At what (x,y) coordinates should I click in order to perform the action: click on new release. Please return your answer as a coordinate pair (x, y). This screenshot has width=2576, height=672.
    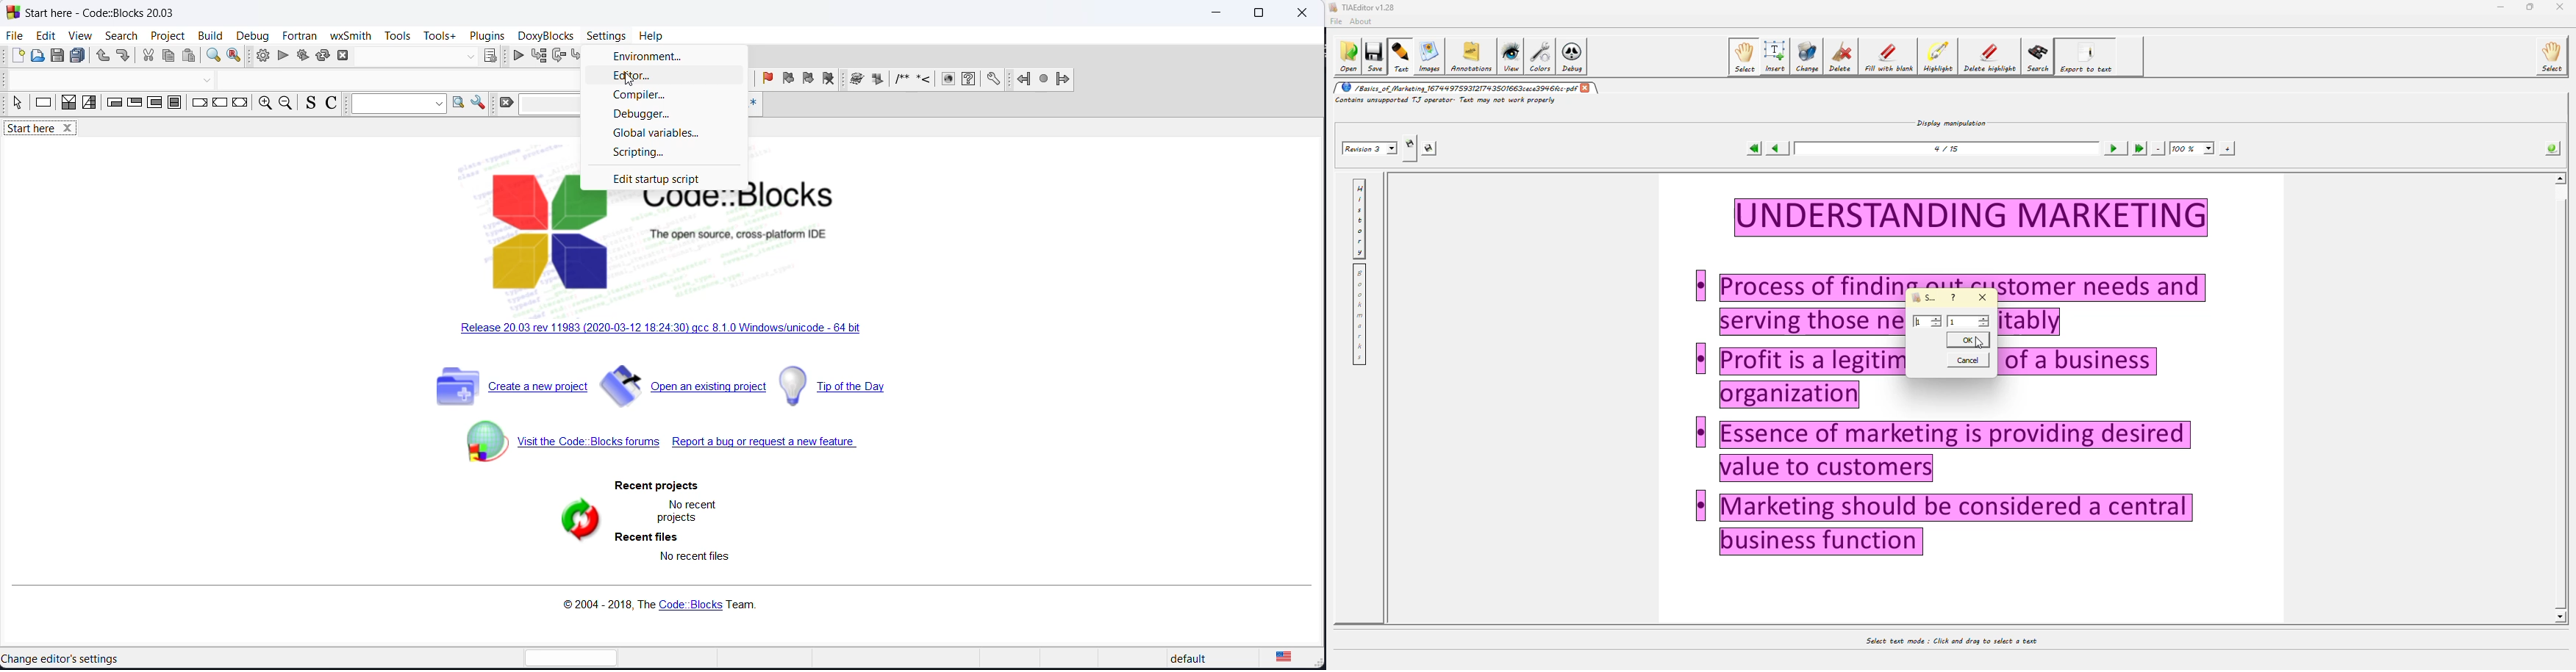
    Looking at the image, I should click on (665, 334).